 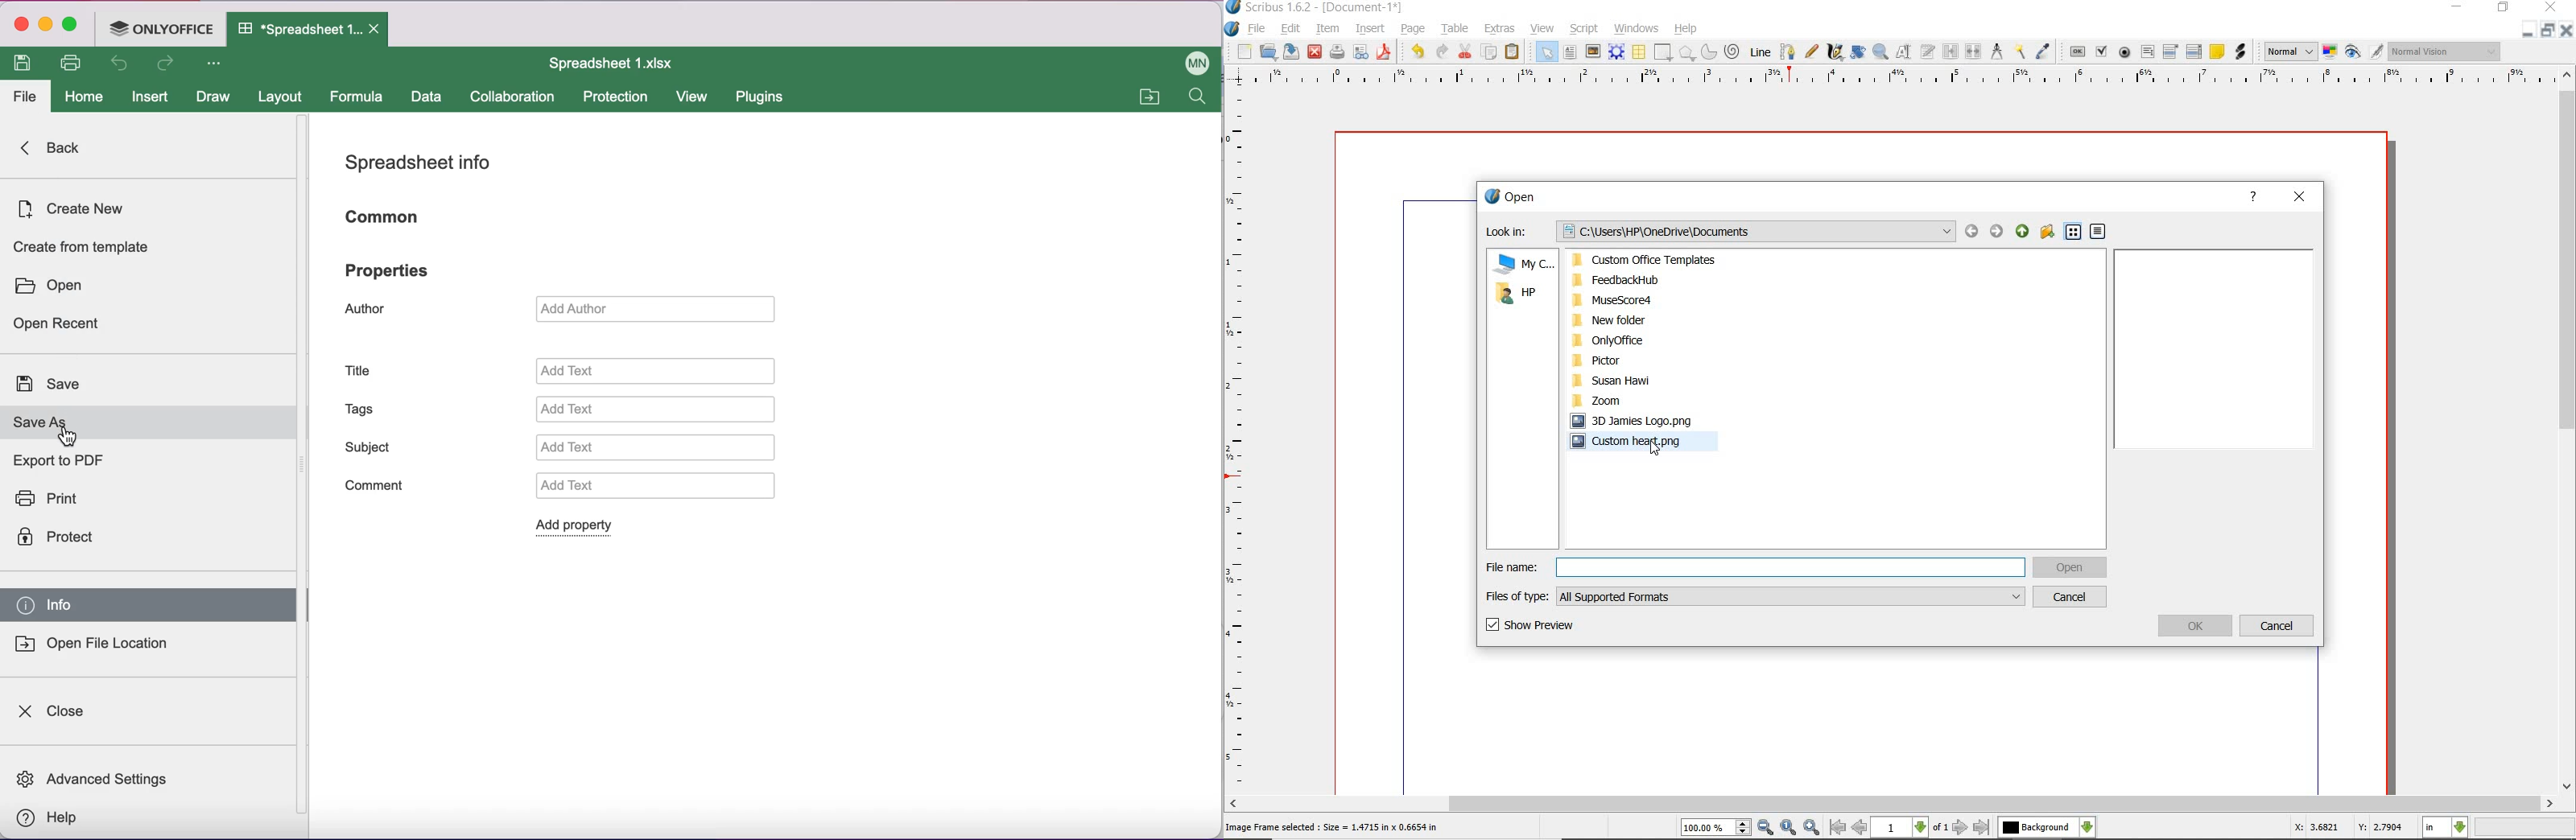 I want to click on zoom in or out, so click(x=1880, y=52).